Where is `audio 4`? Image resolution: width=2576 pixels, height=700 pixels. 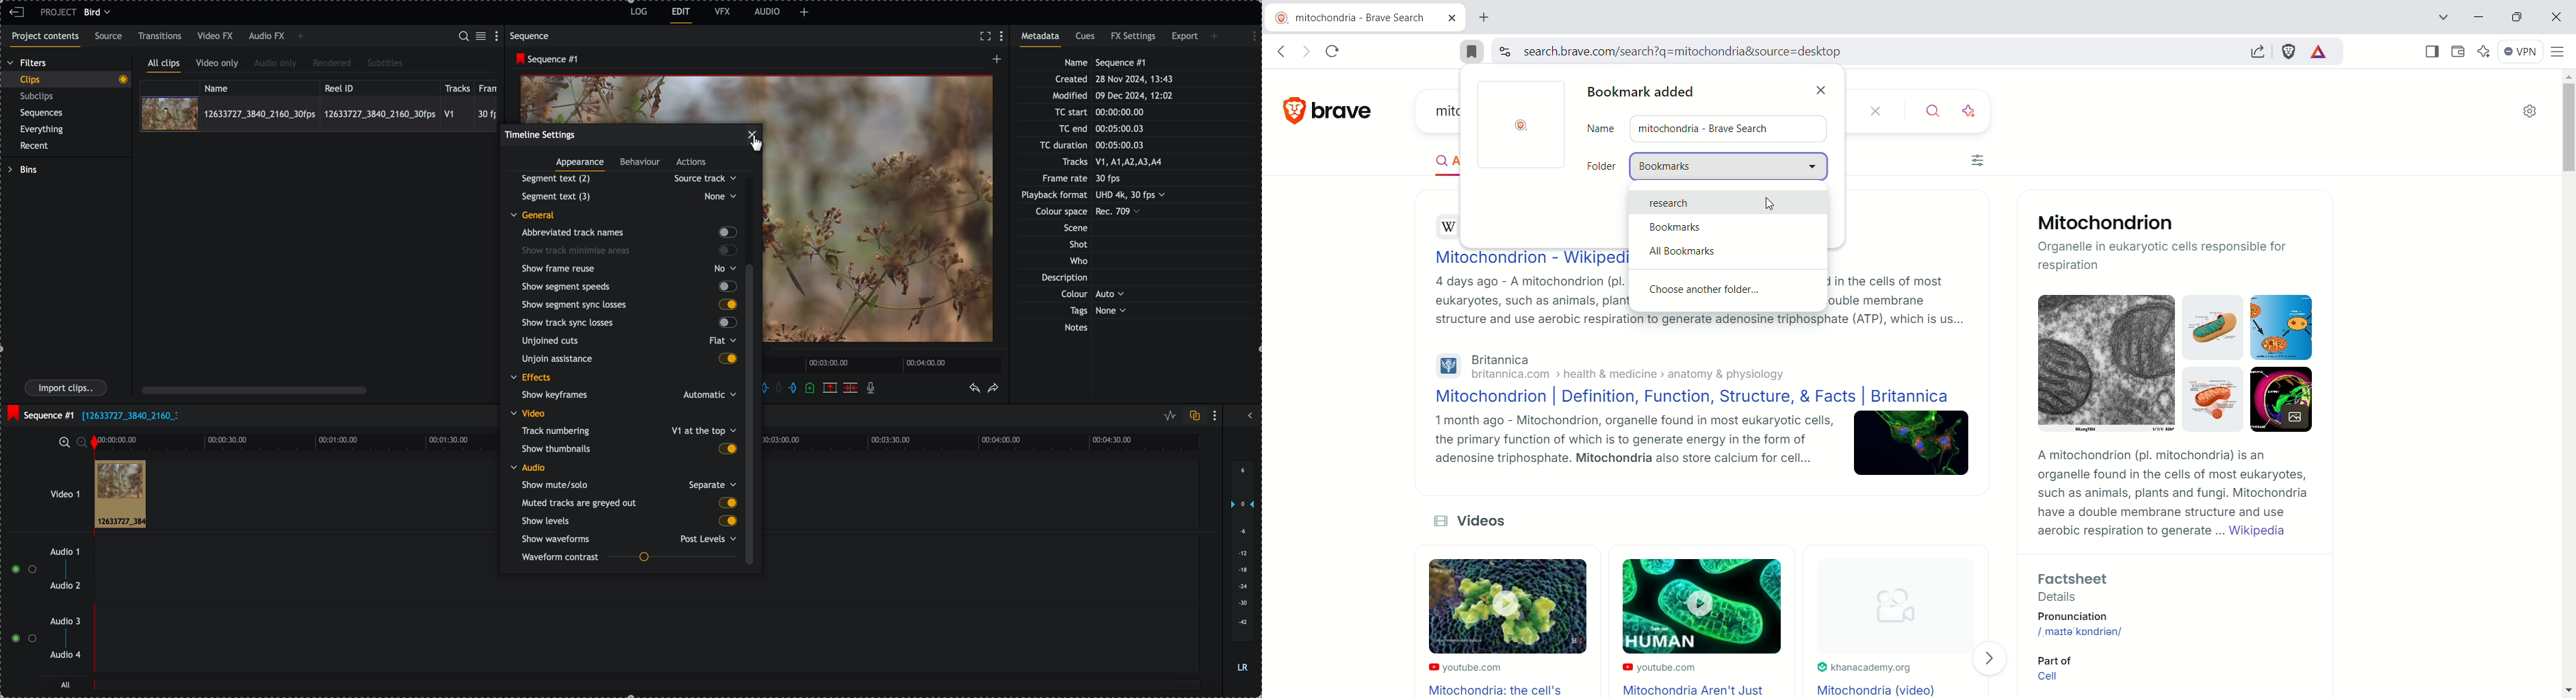
audio 4 is located at coordinates (65, 655).